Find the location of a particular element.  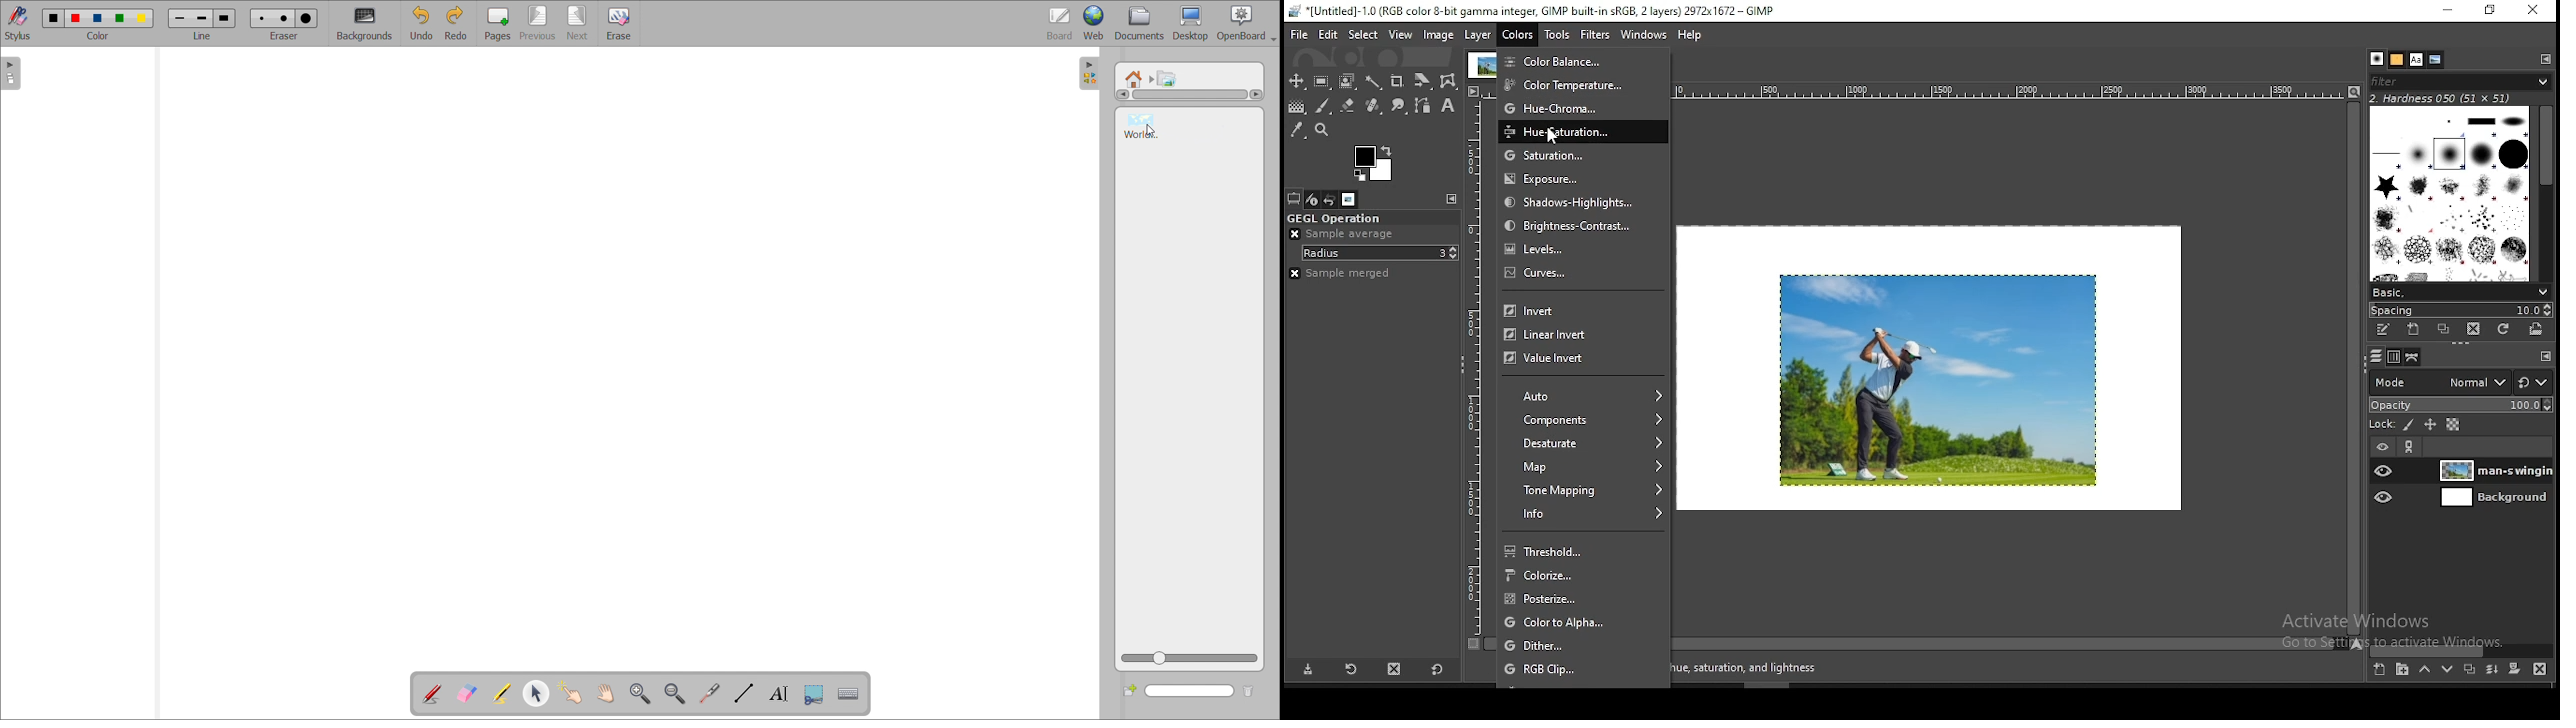

*[untitled]-1.0 (rgb color 8-bit gamma integer, Gimp built in sRGB, 2 layers) 2972x1672 - gimp is located at coordinates (1532, 12).